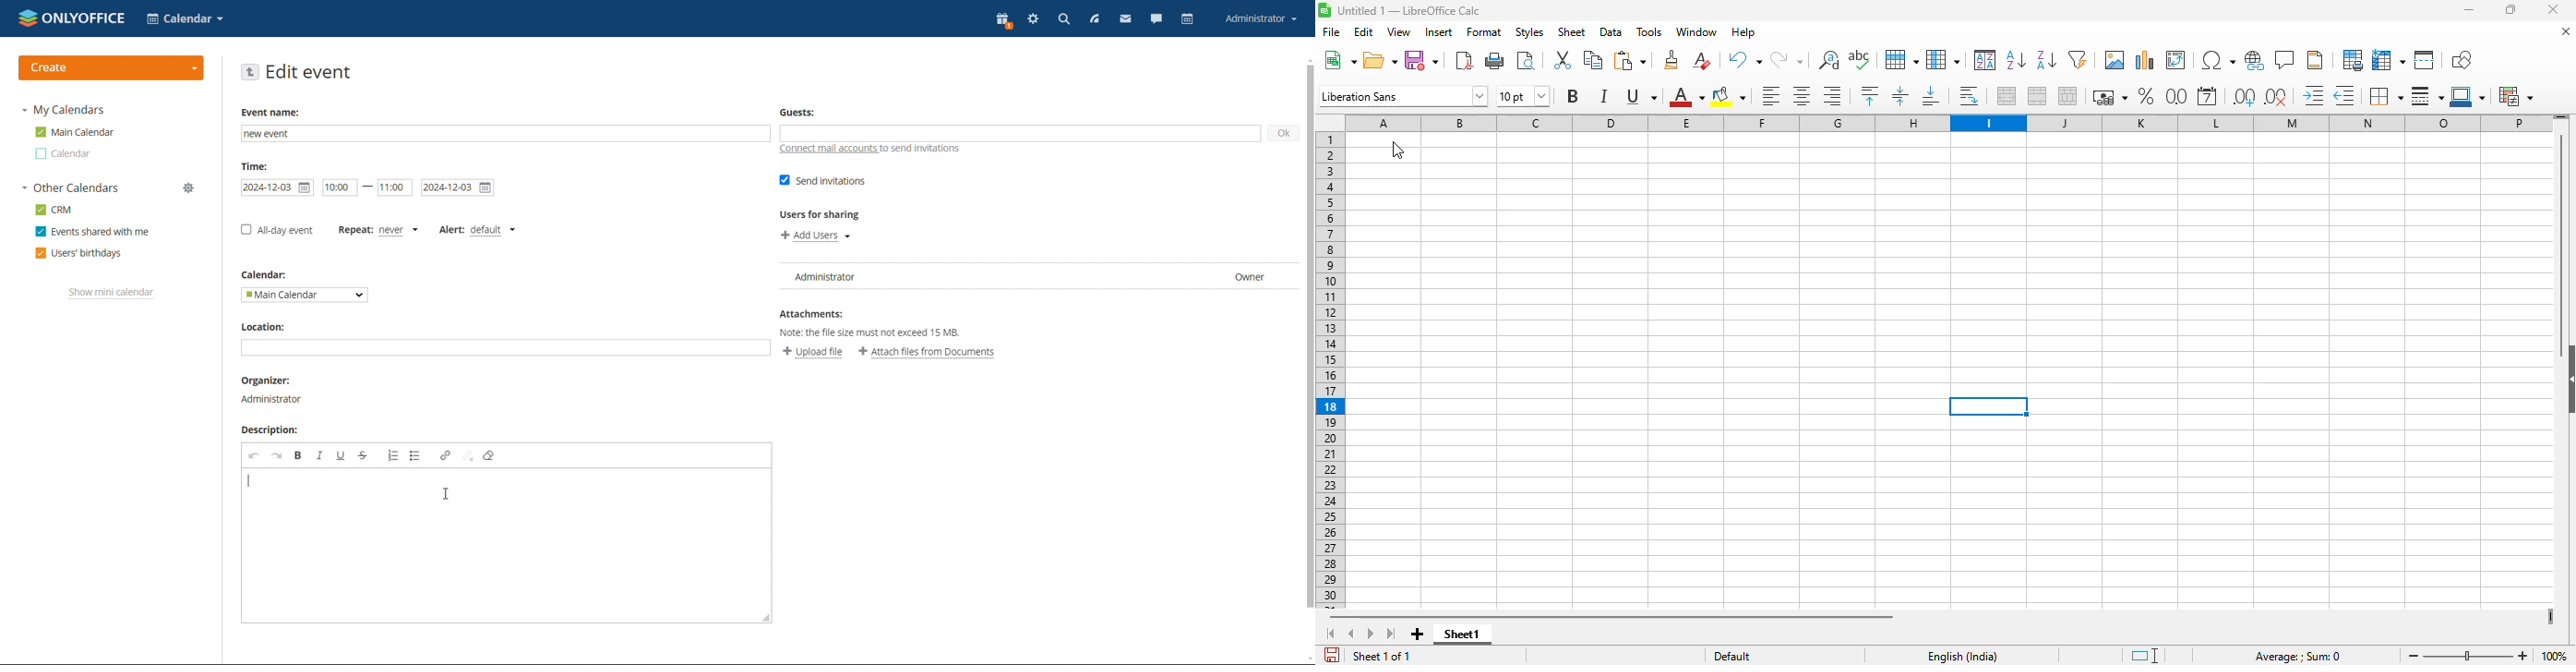 The width and height of the screenshot is (2576, 672). Describe the element at coordinates (508, 546) in the screenshot. I see `add description` at that location.